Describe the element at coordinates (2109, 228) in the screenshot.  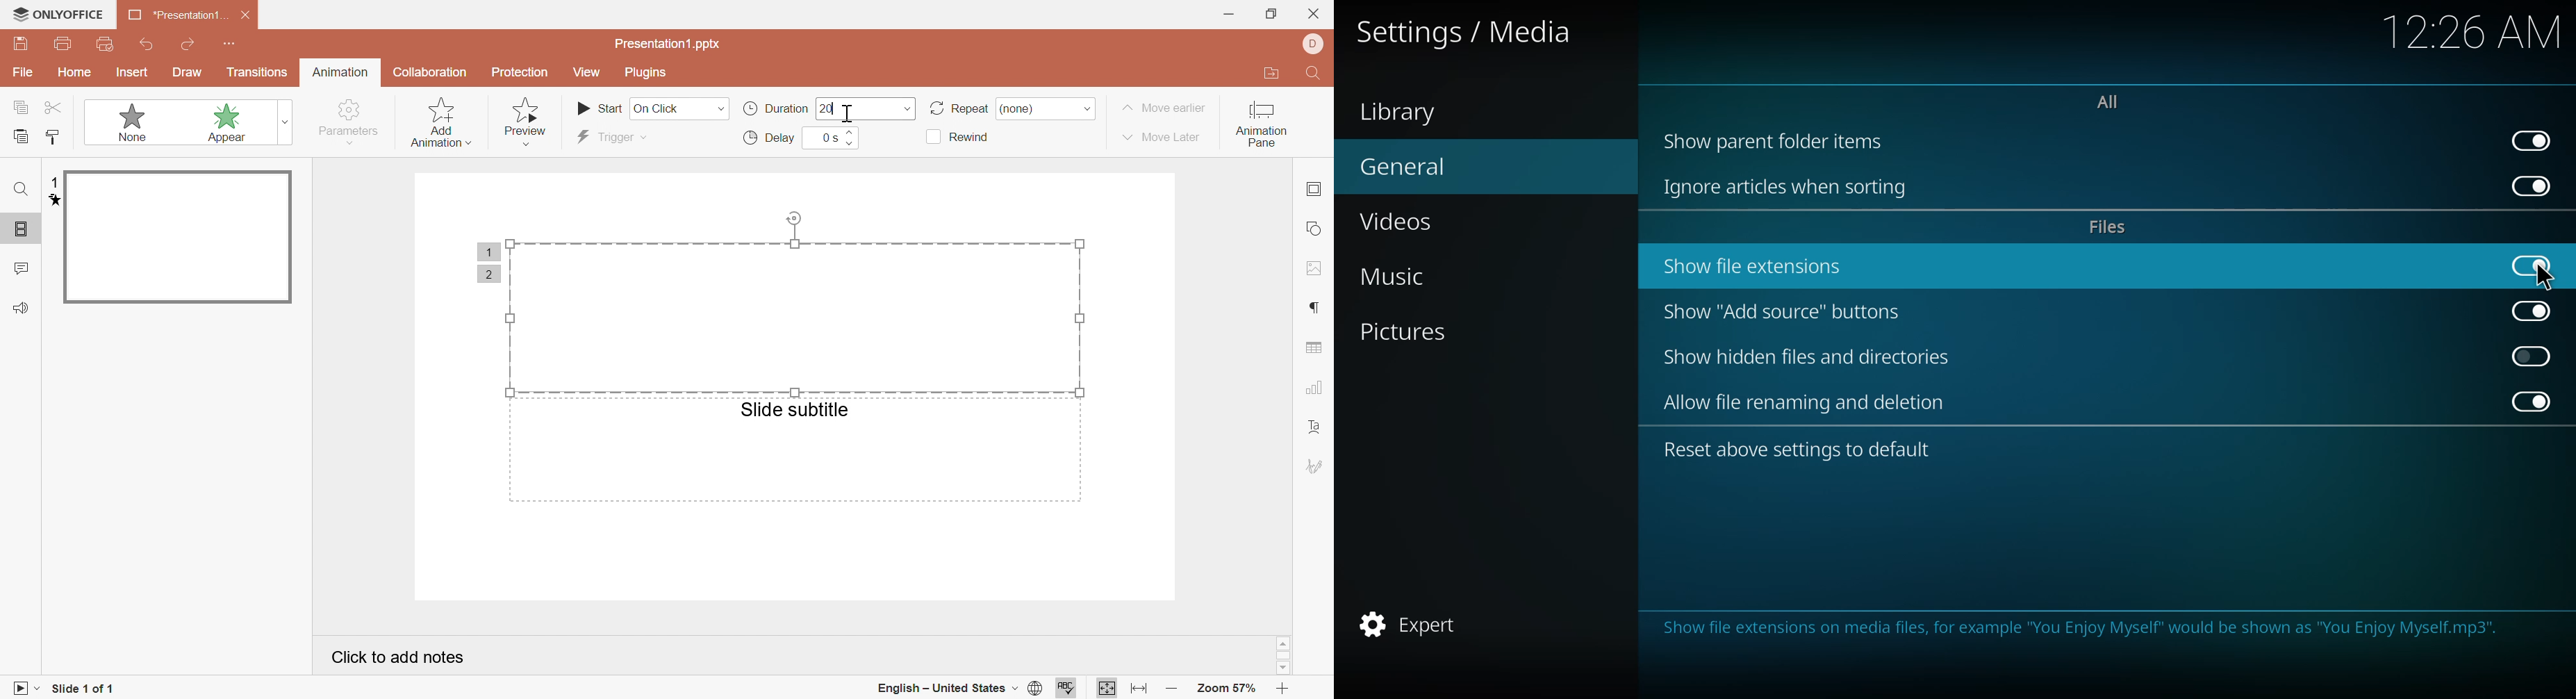
I see `files` at that location.